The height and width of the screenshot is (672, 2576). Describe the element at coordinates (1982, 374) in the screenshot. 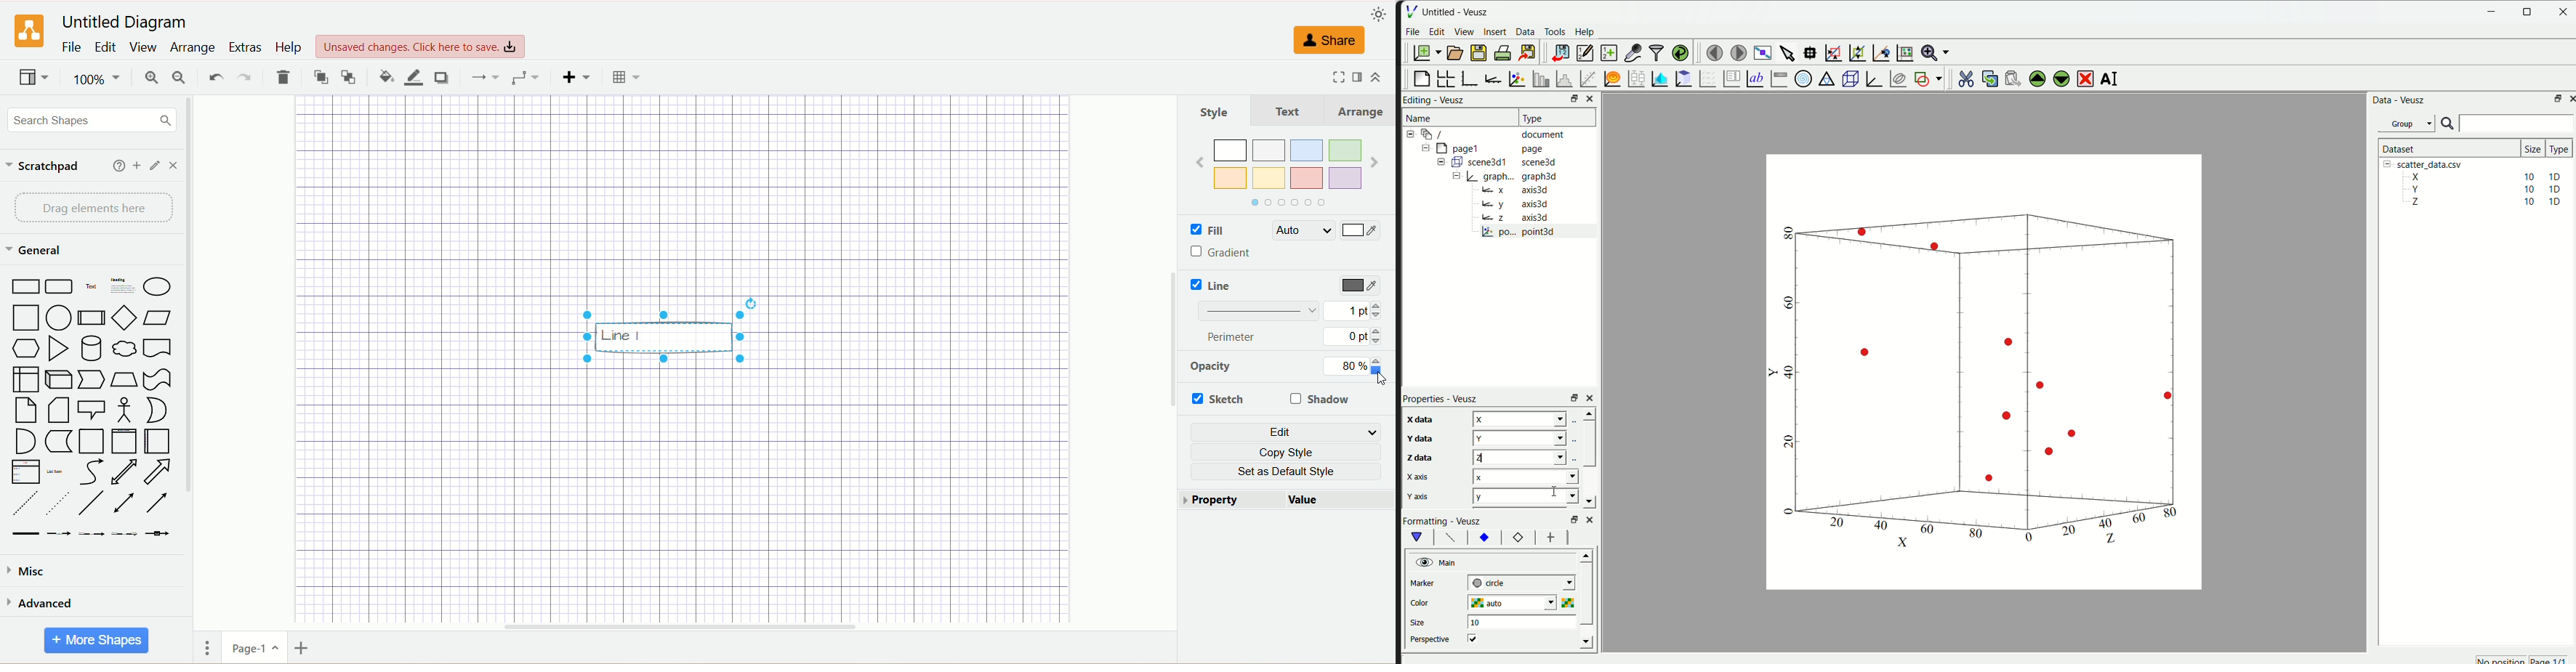

I see `canvas` at that location.